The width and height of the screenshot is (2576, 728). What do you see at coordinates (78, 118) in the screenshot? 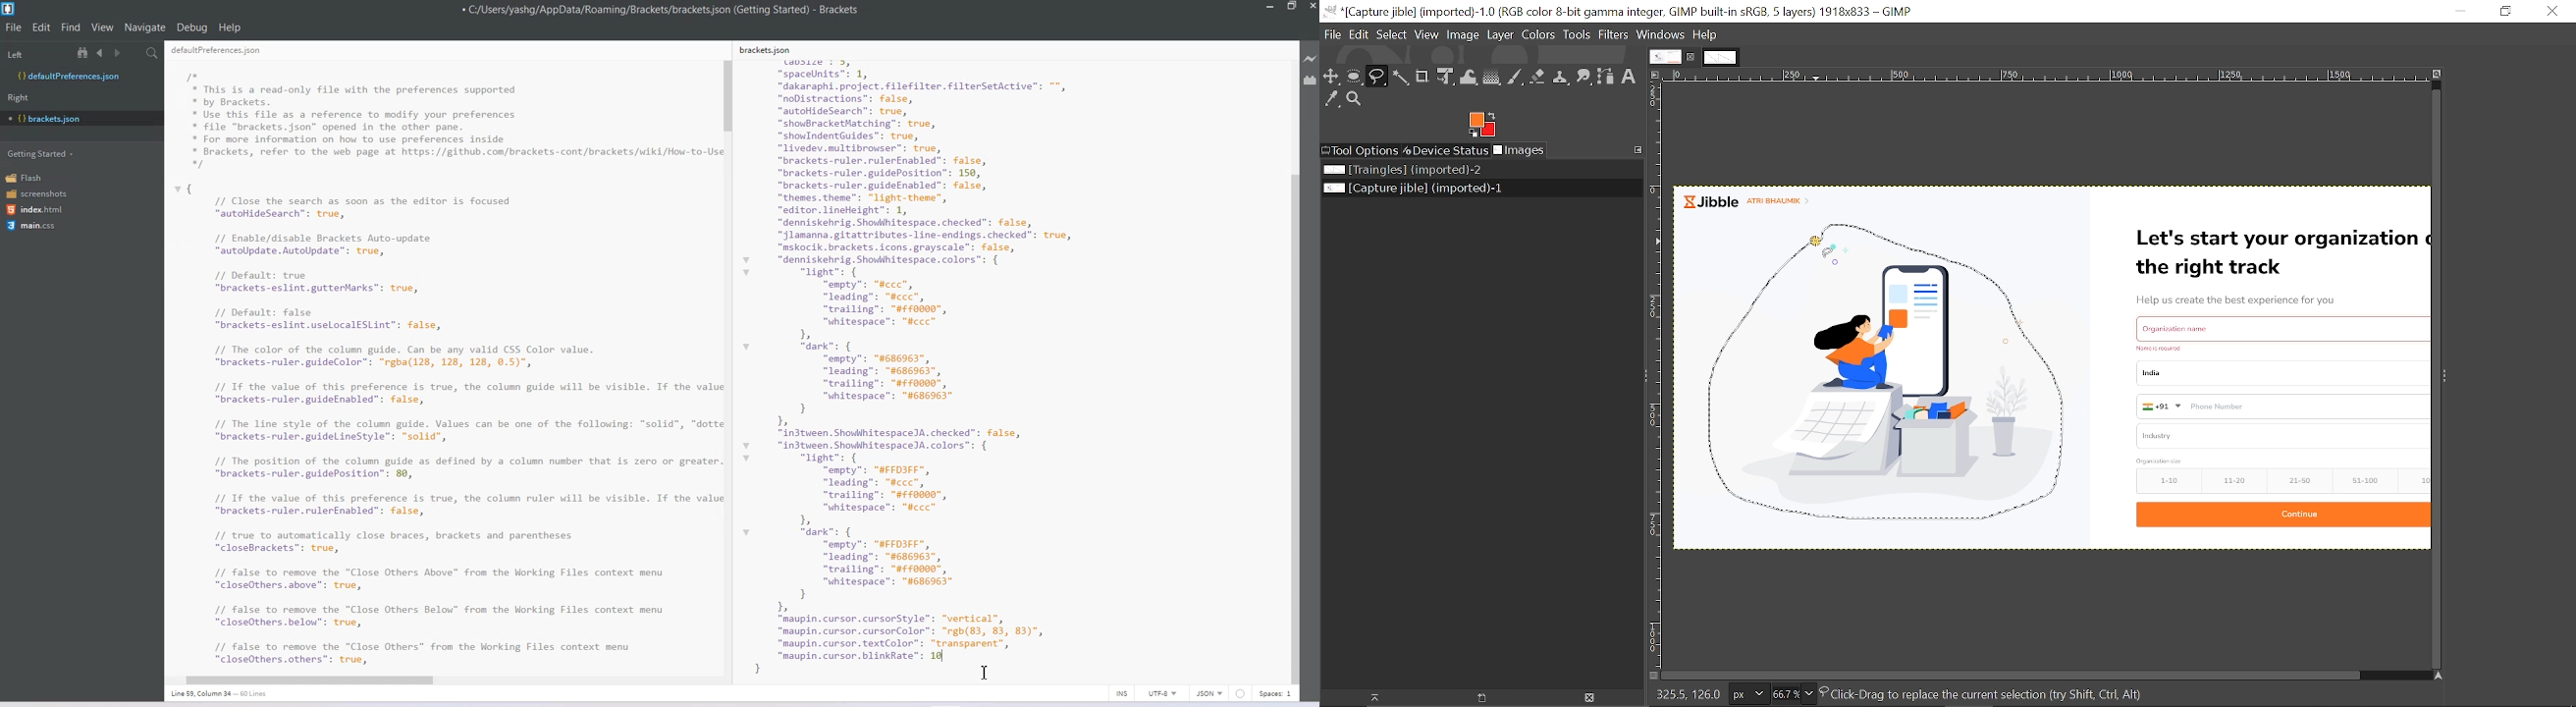
I see `bracket.json` at bounding box center [78, 118].